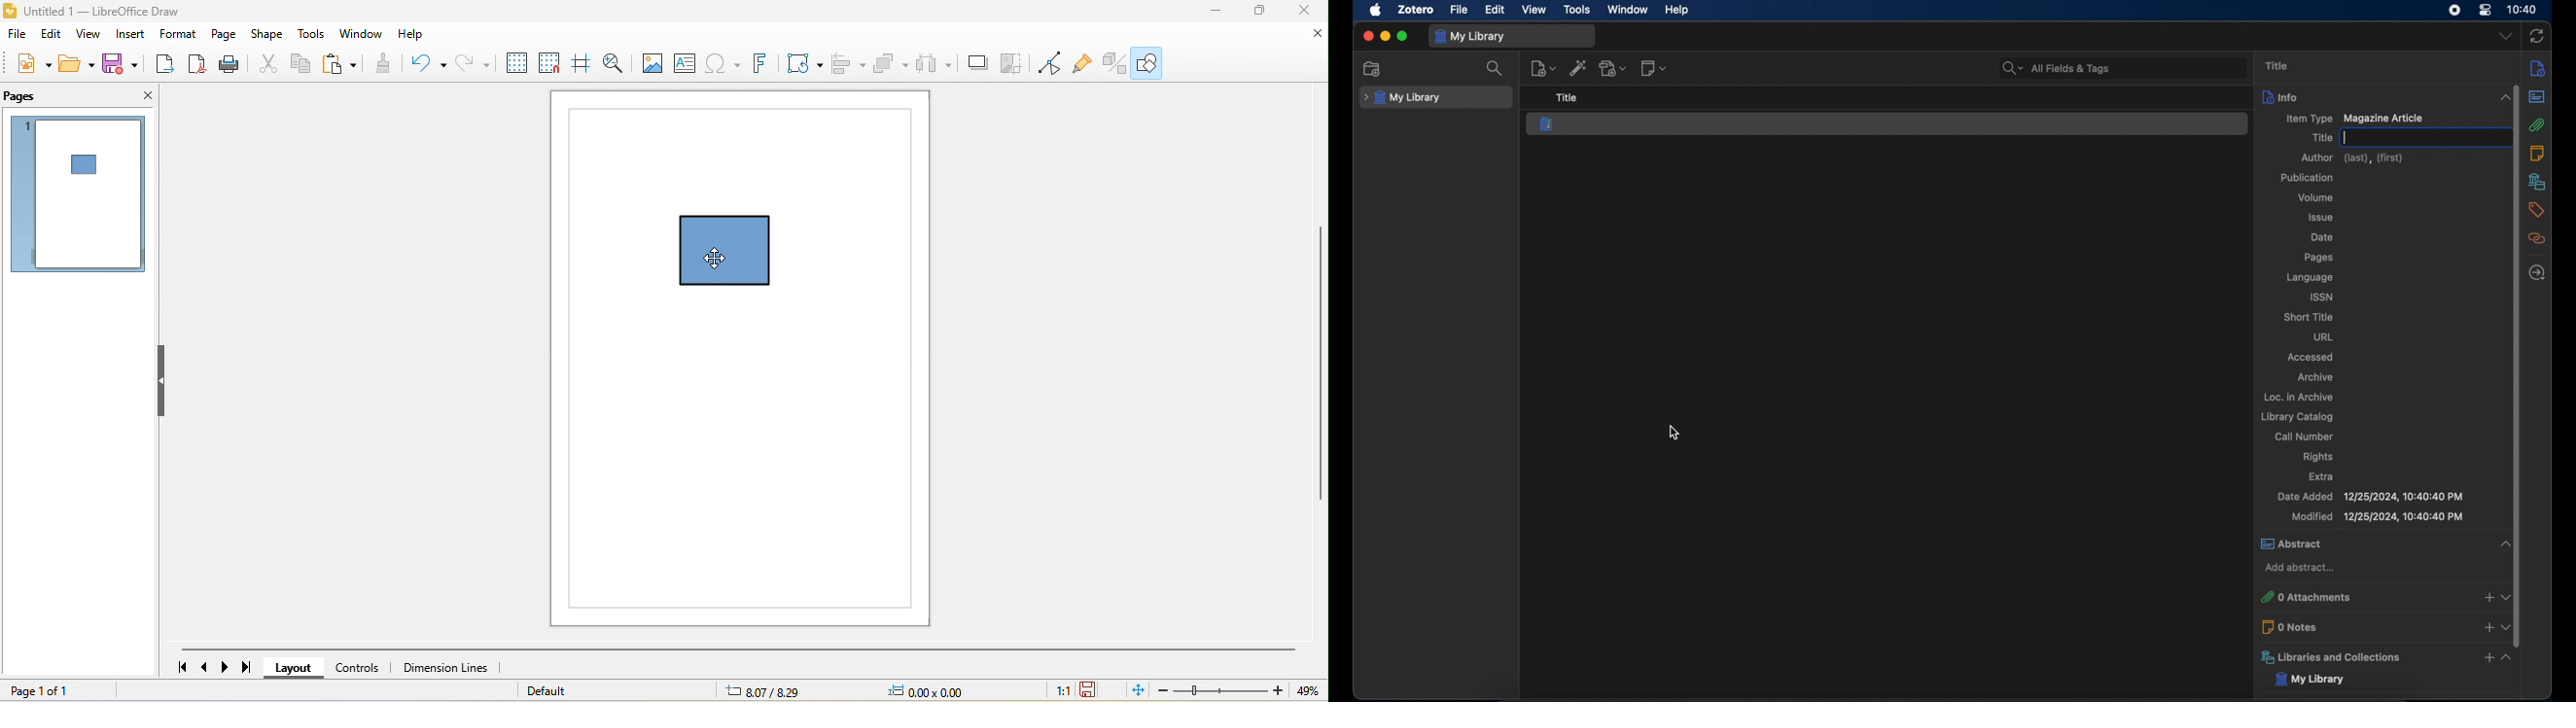 Image resolution: width=2576 pixels, height=728 pixels. Describe the element at coordinates (1083, 63) in the screenshot. I see `show gluepoint function` at that location.